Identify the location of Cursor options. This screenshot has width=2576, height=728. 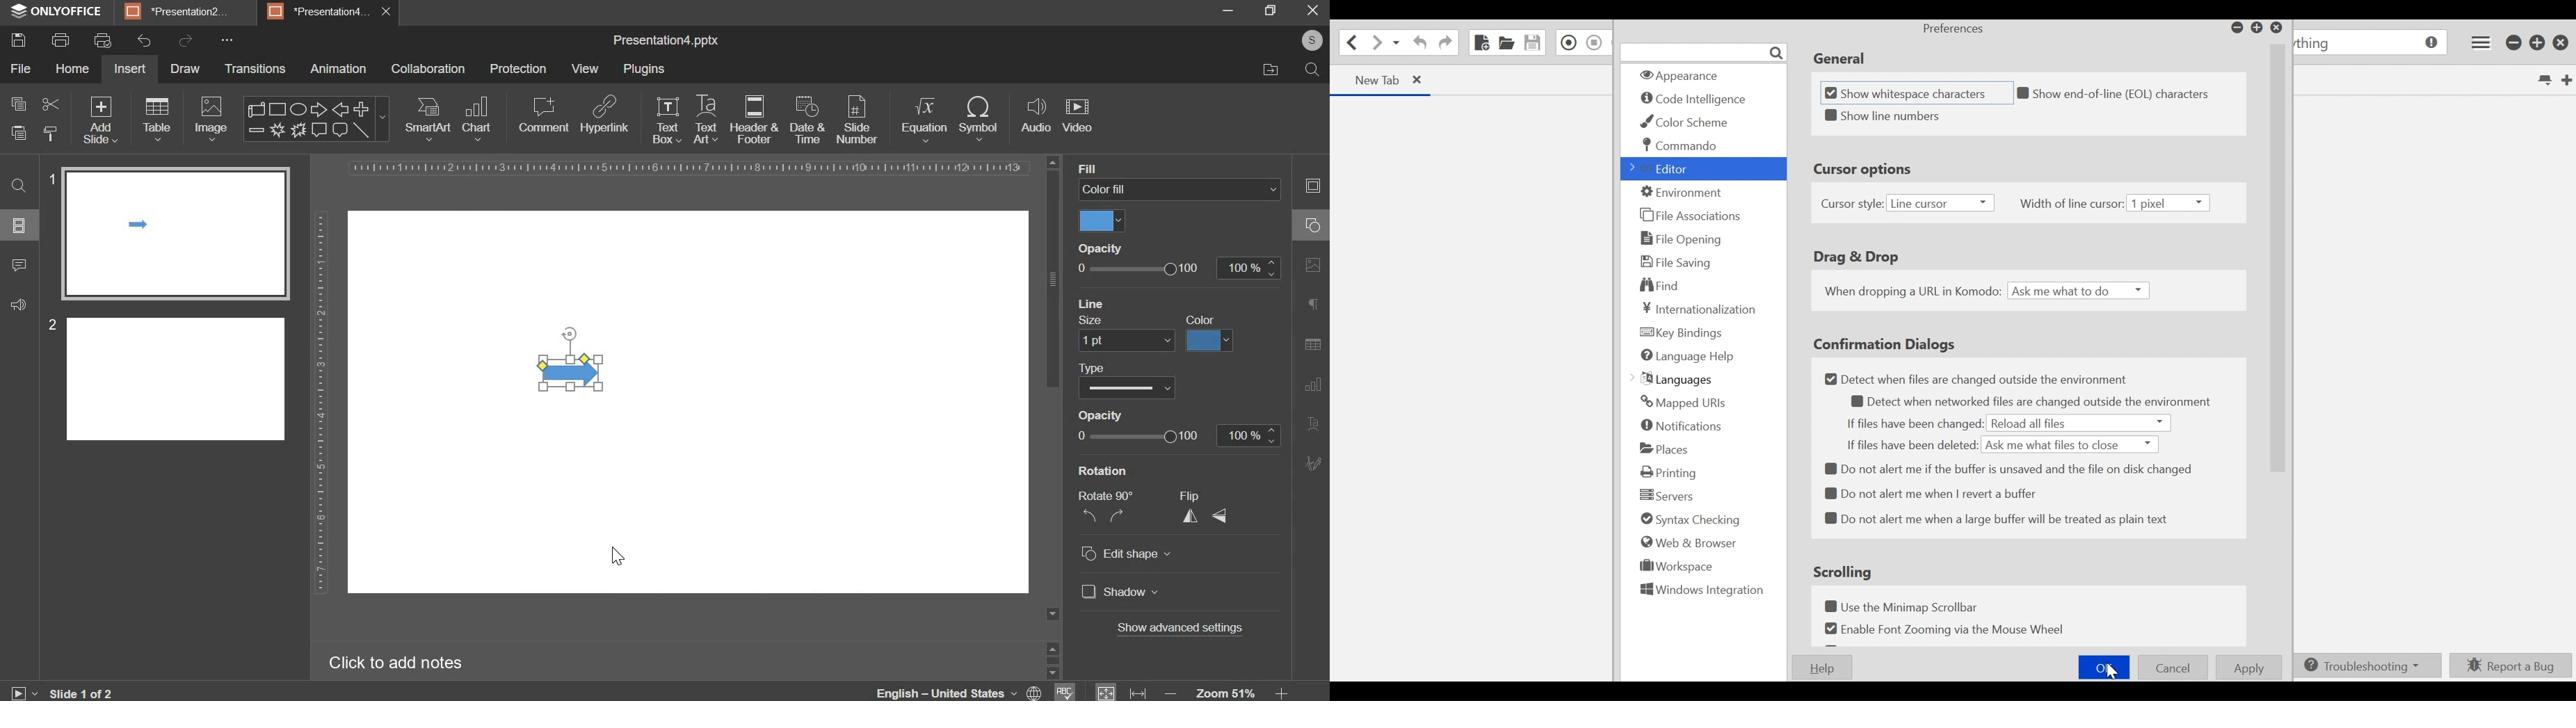
(1868, 167).